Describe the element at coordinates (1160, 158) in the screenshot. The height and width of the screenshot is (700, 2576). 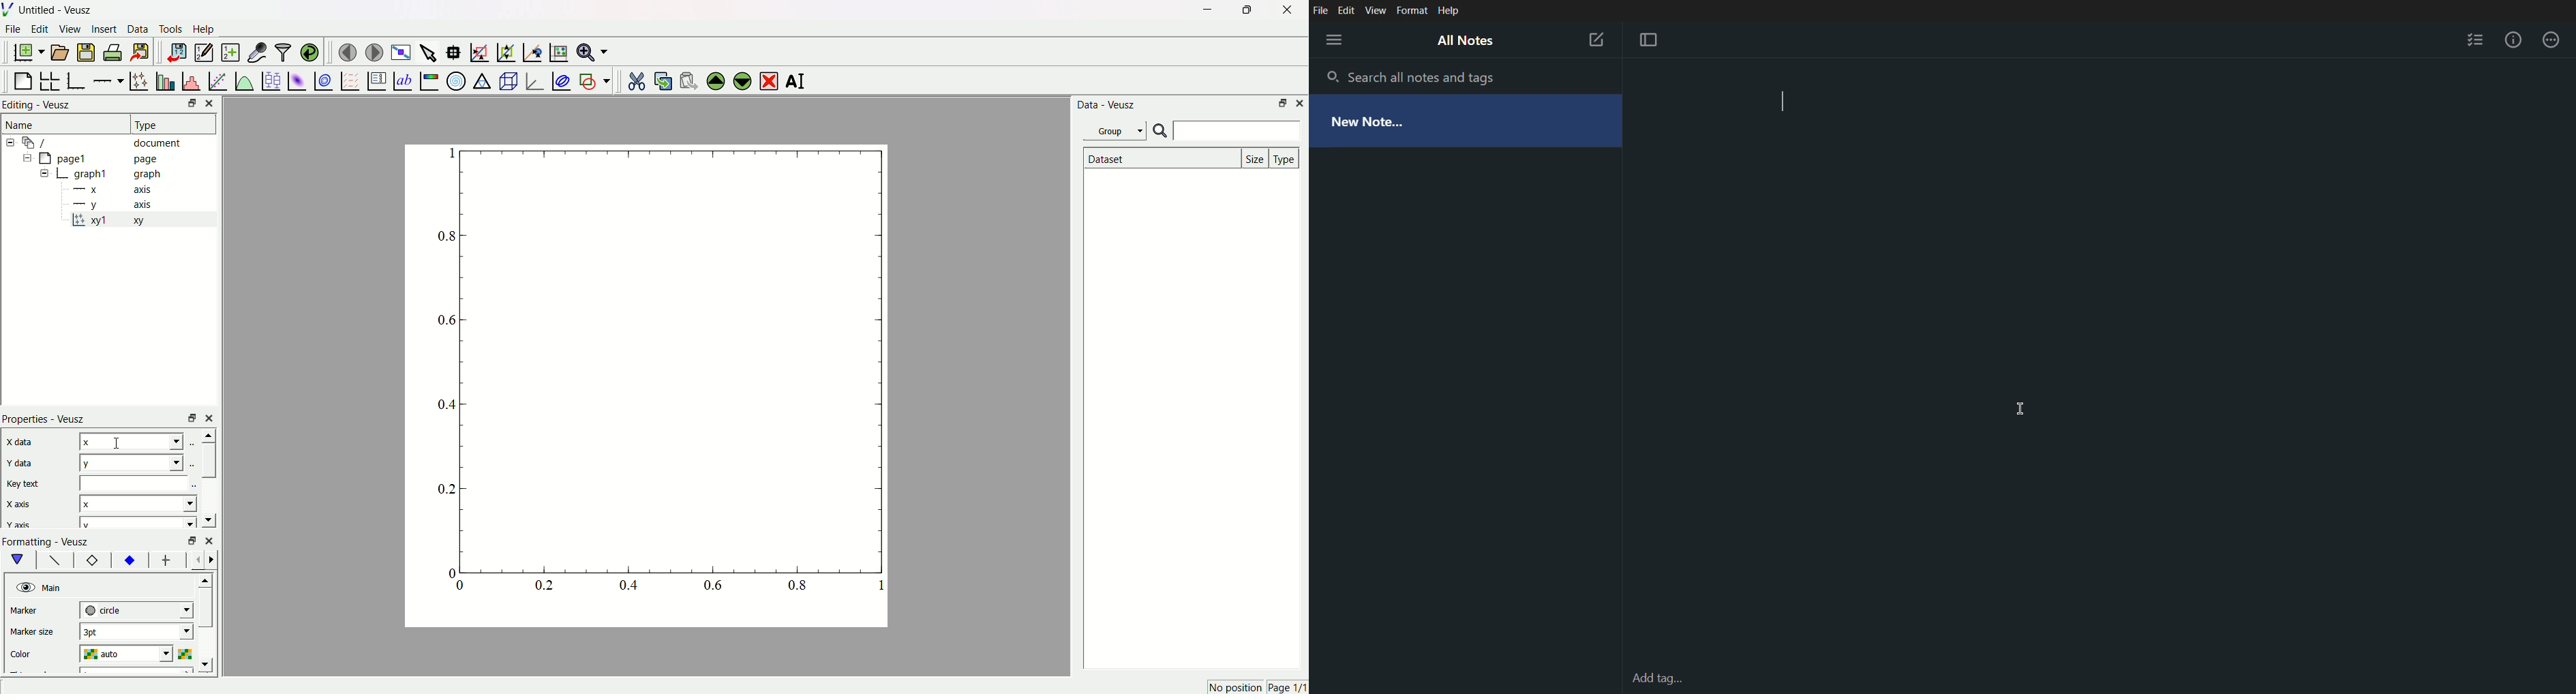
I see `Dataset` at that location.